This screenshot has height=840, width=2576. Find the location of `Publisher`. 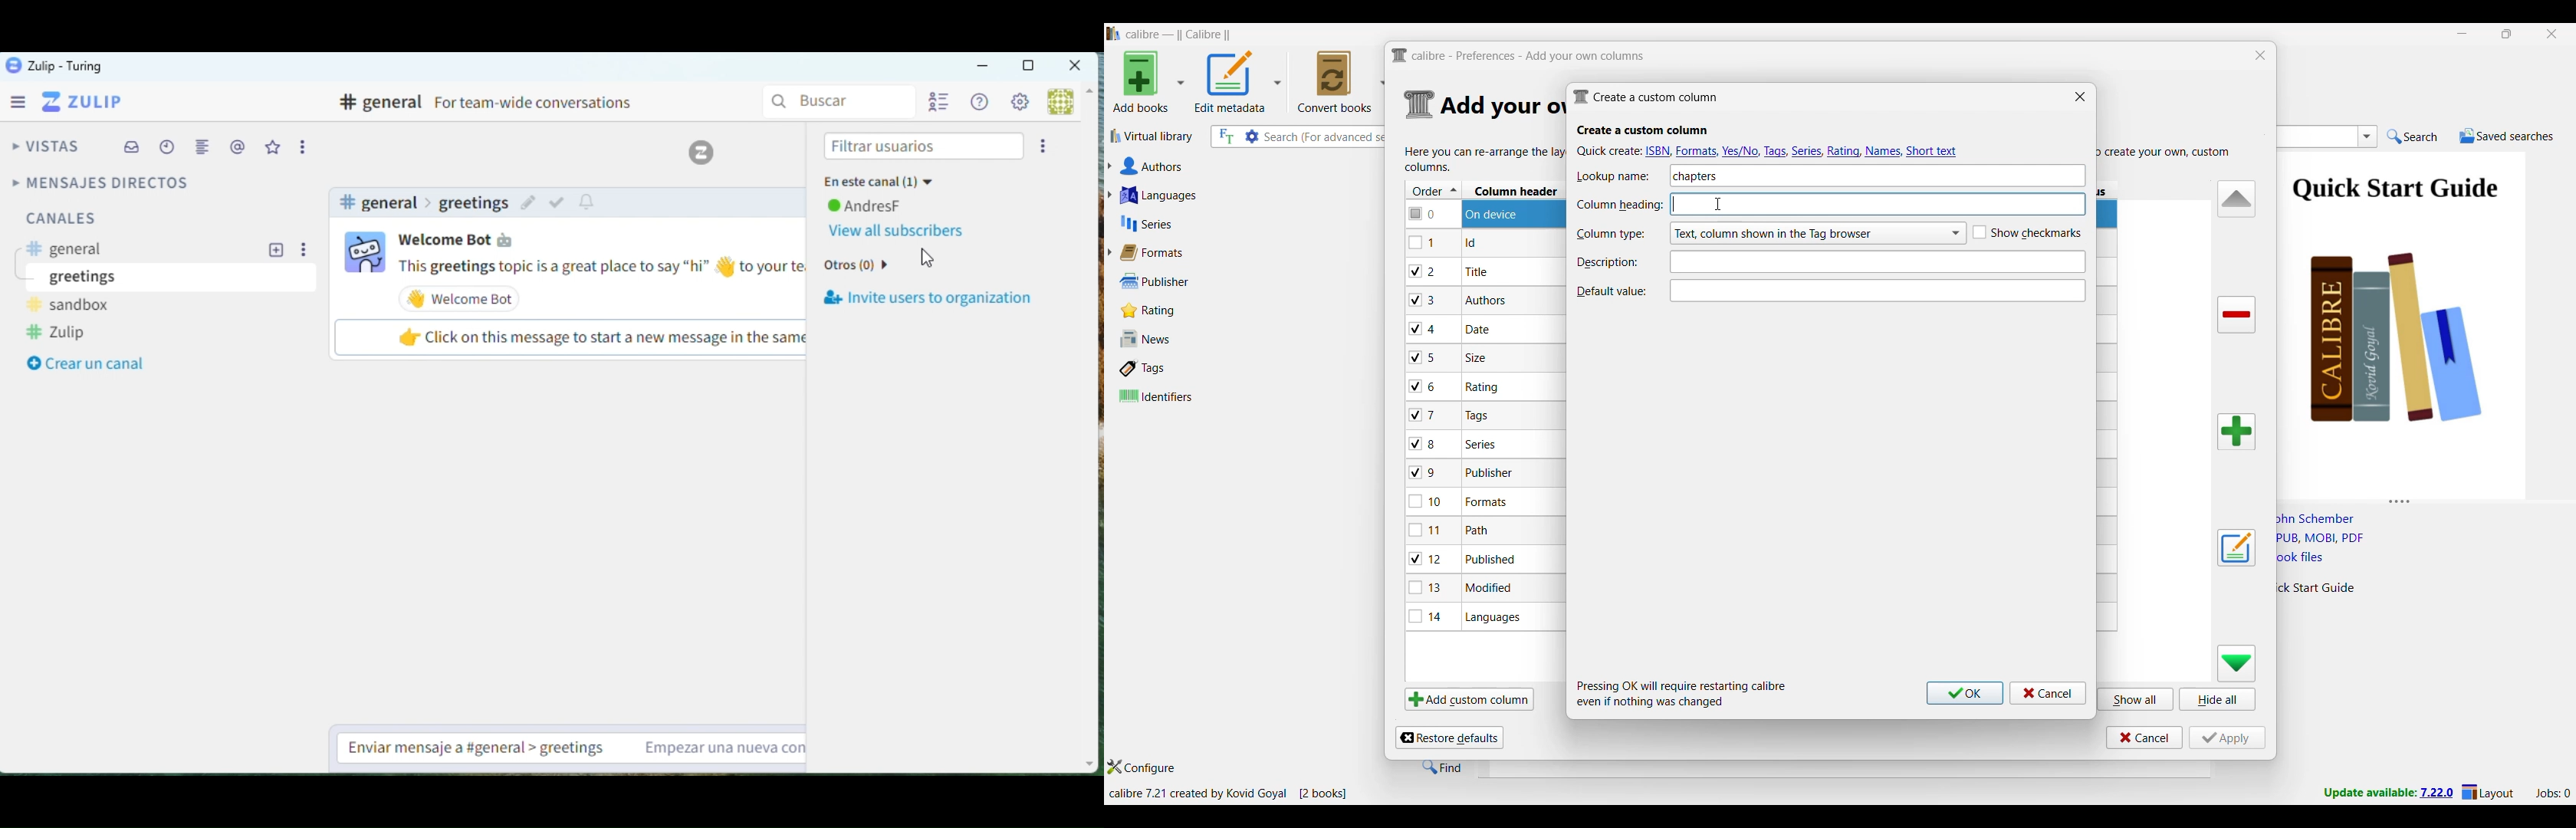

Publisher is located at coordinates (1172, 281).